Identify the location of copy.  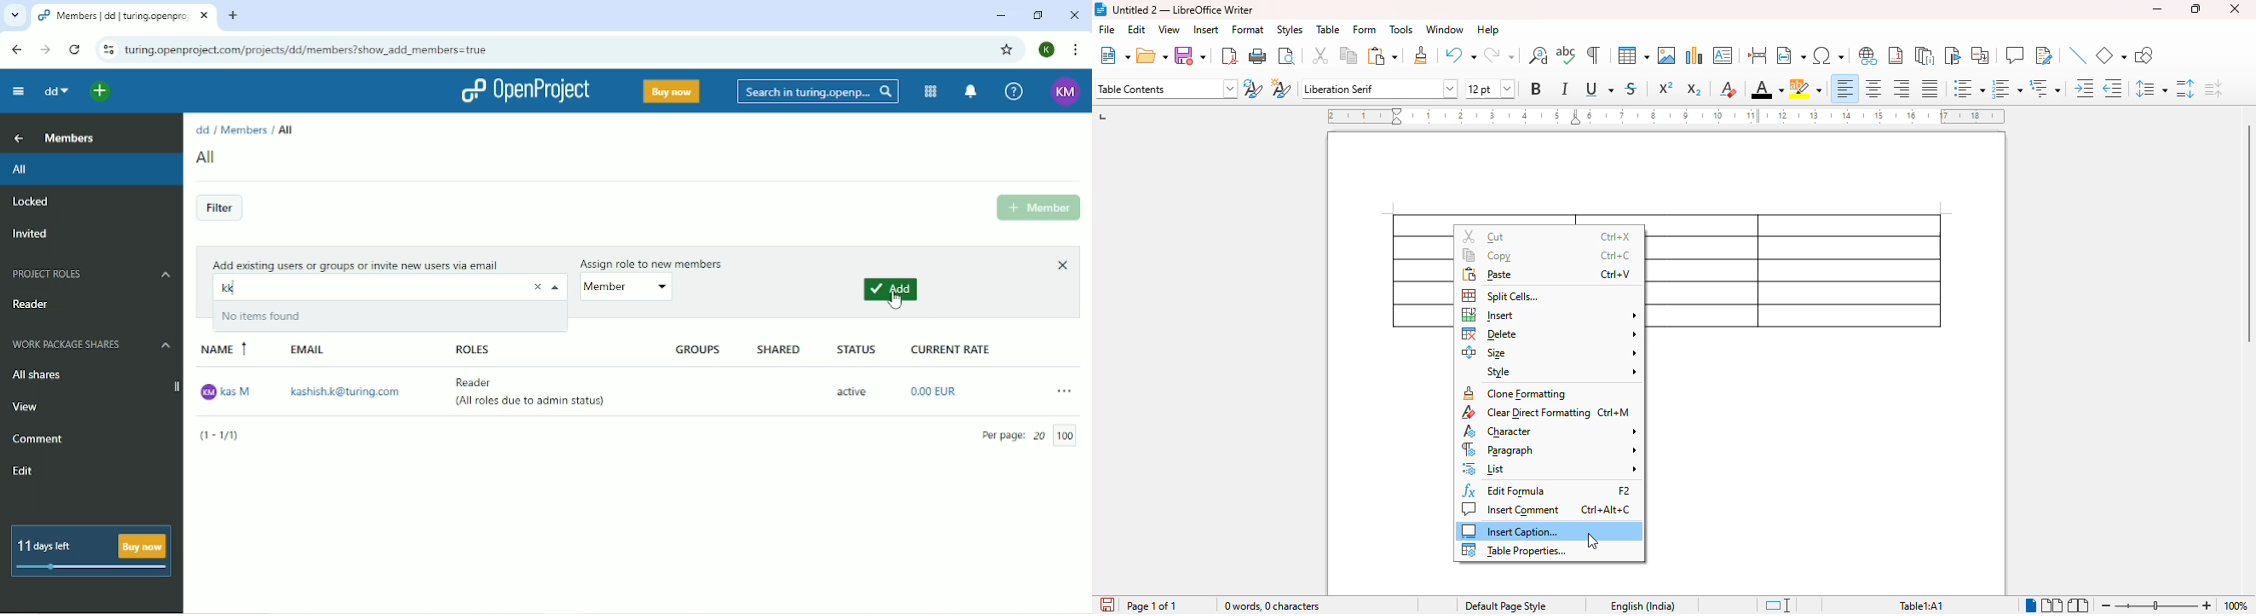
(1547, 255).